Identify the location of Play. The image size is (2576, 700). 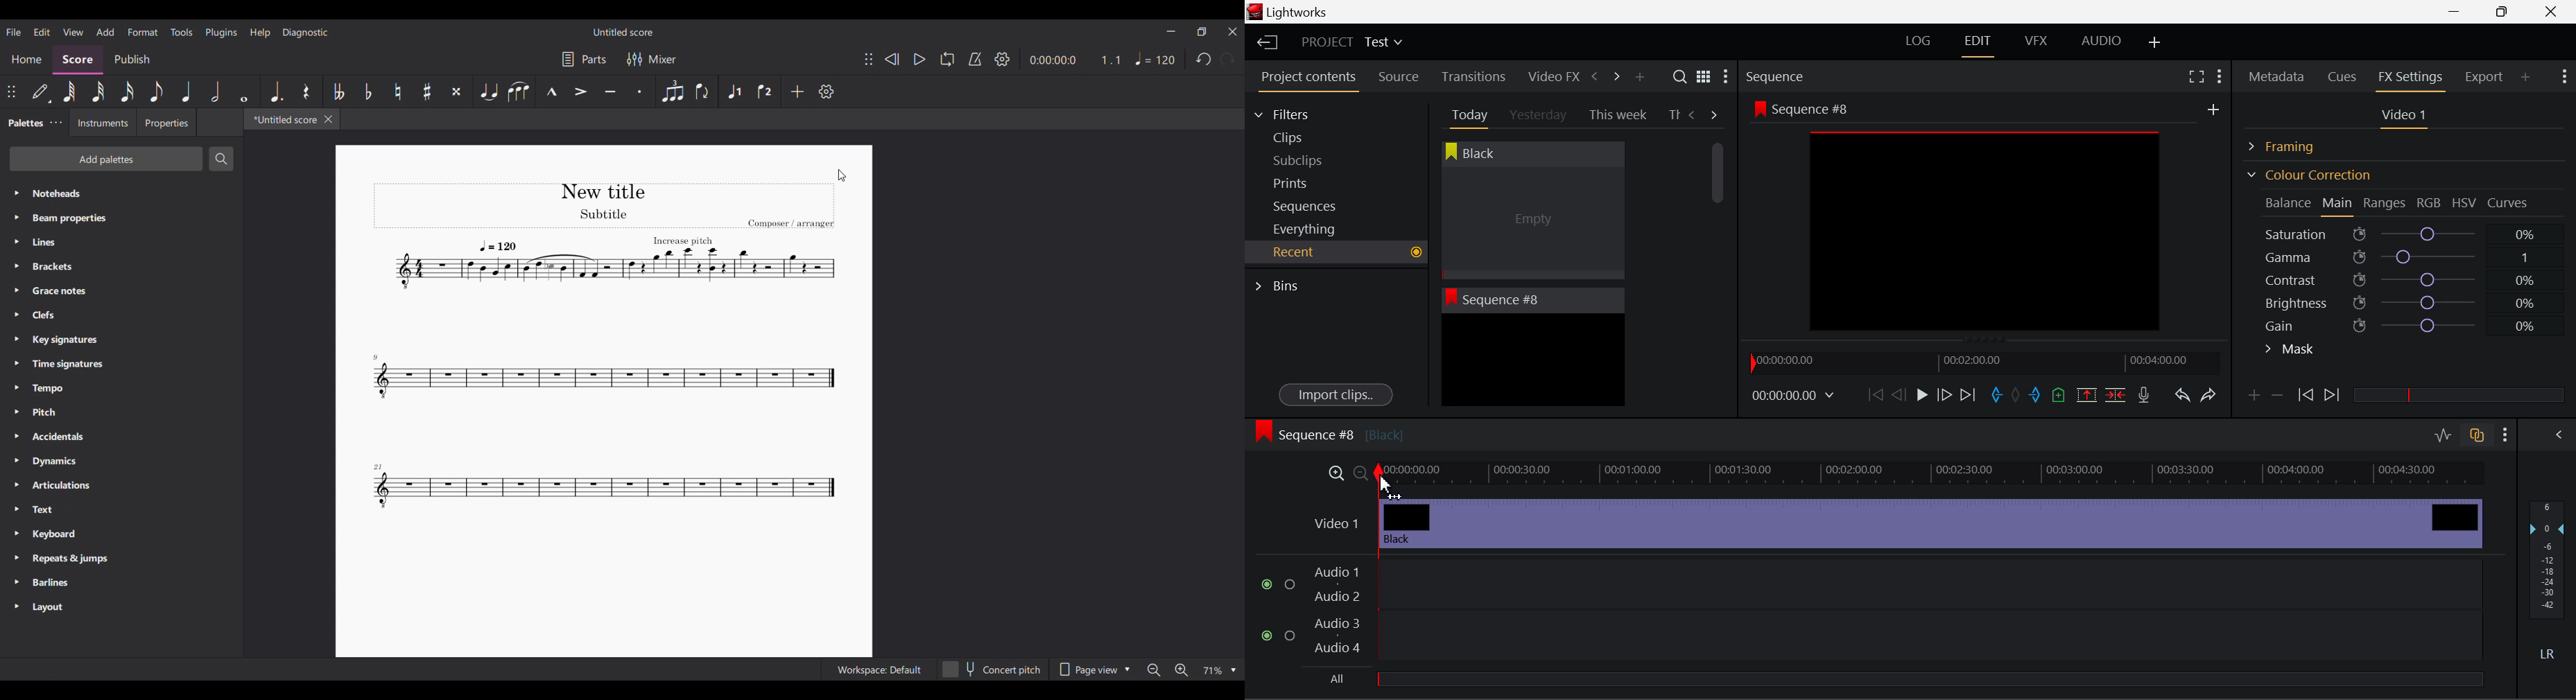
(920, 59).